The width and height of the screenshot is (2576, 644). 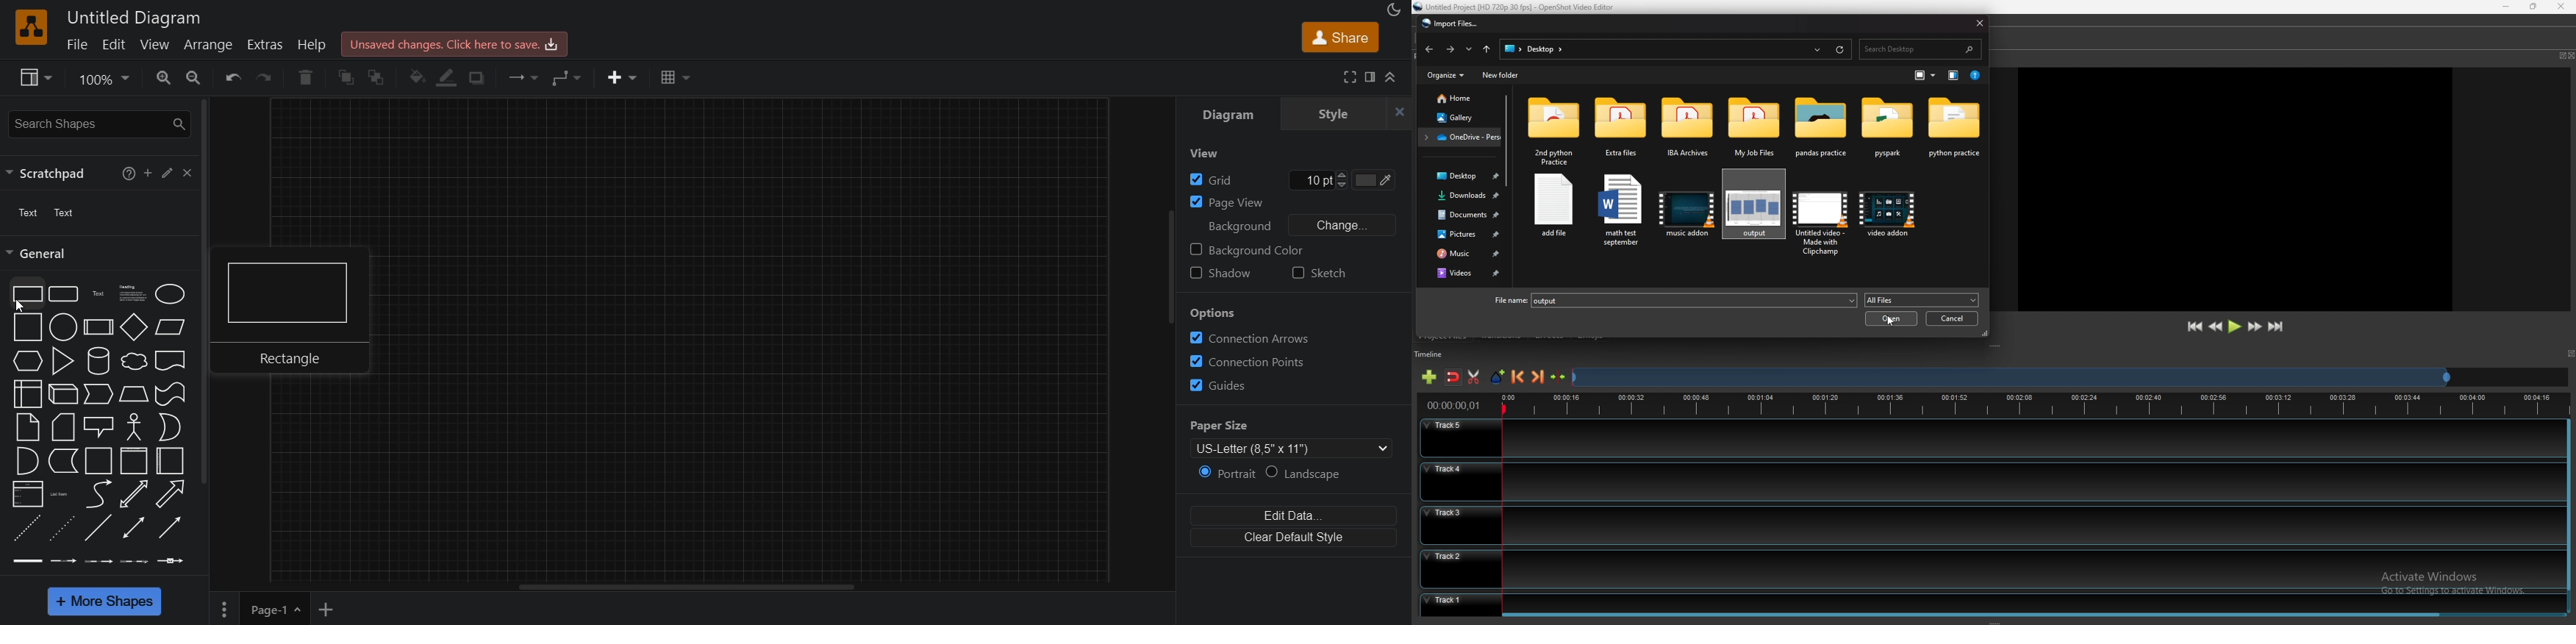 What do you see at coordinates (164, 76) in the screenshot?
I see `zooom in` at bounding box center [164, 76].